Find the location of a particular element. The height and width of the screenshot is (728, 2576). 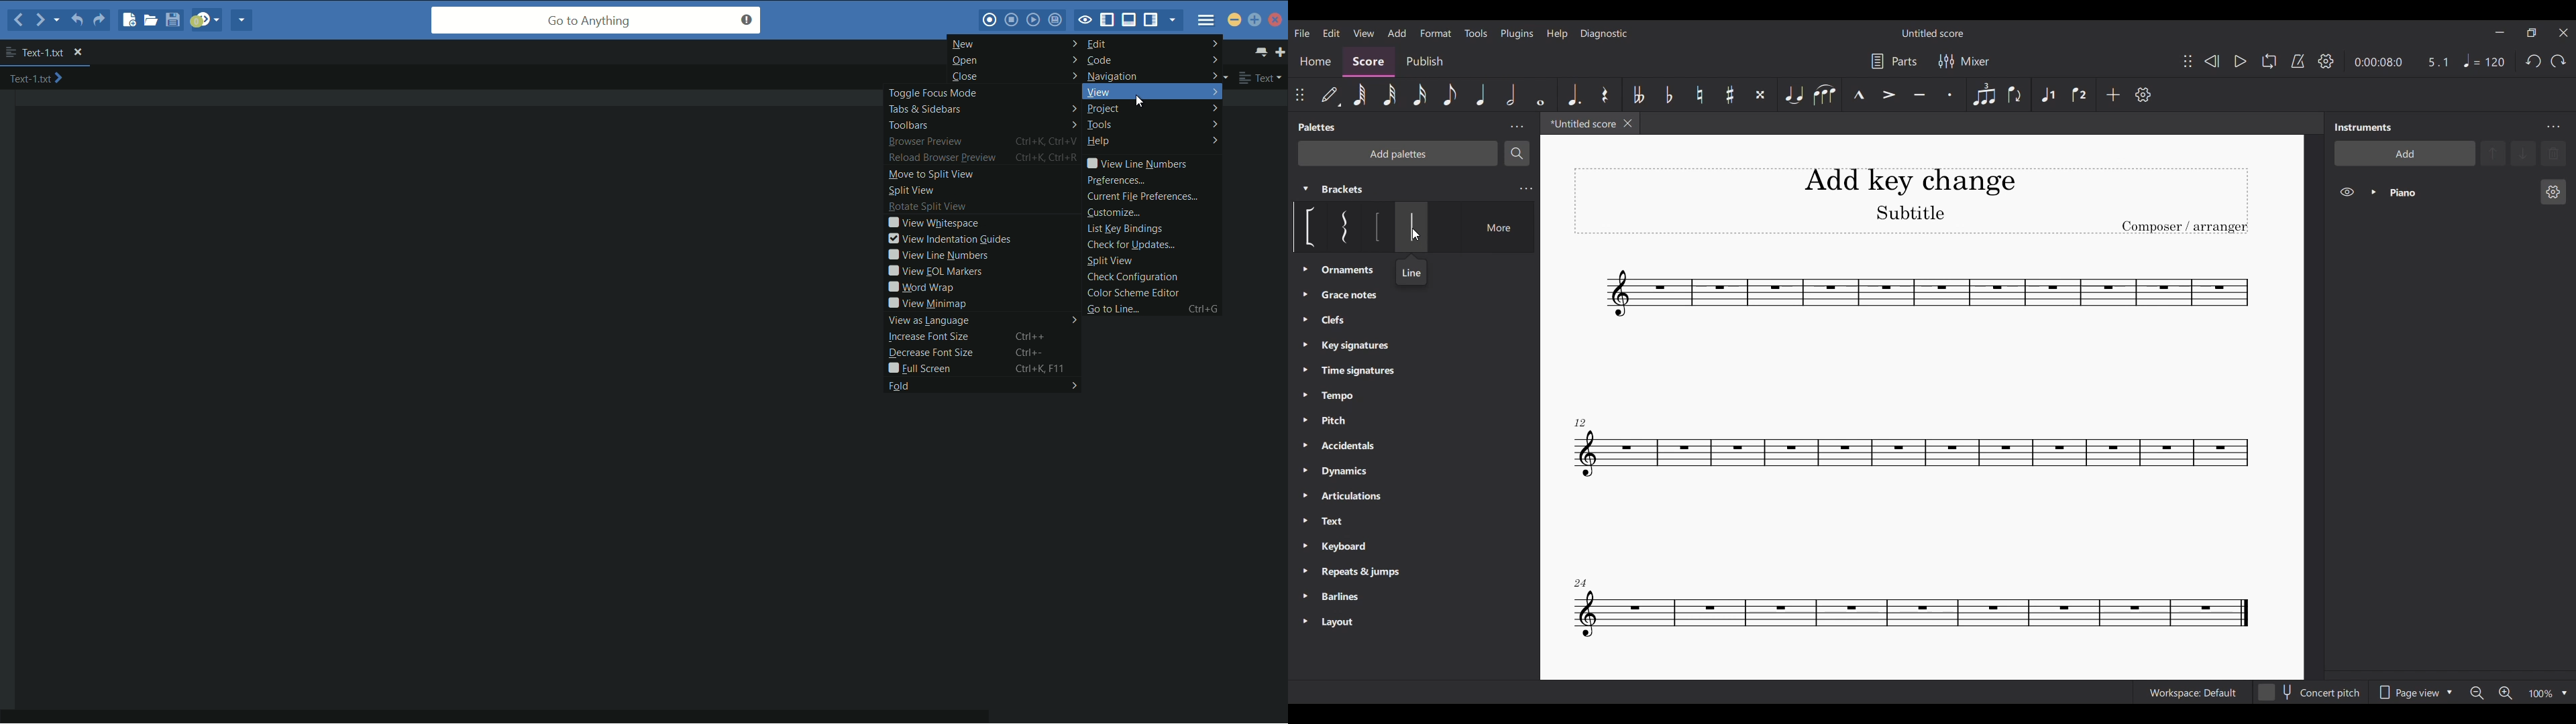

Flip direction is located at coordinates (2015, 95).